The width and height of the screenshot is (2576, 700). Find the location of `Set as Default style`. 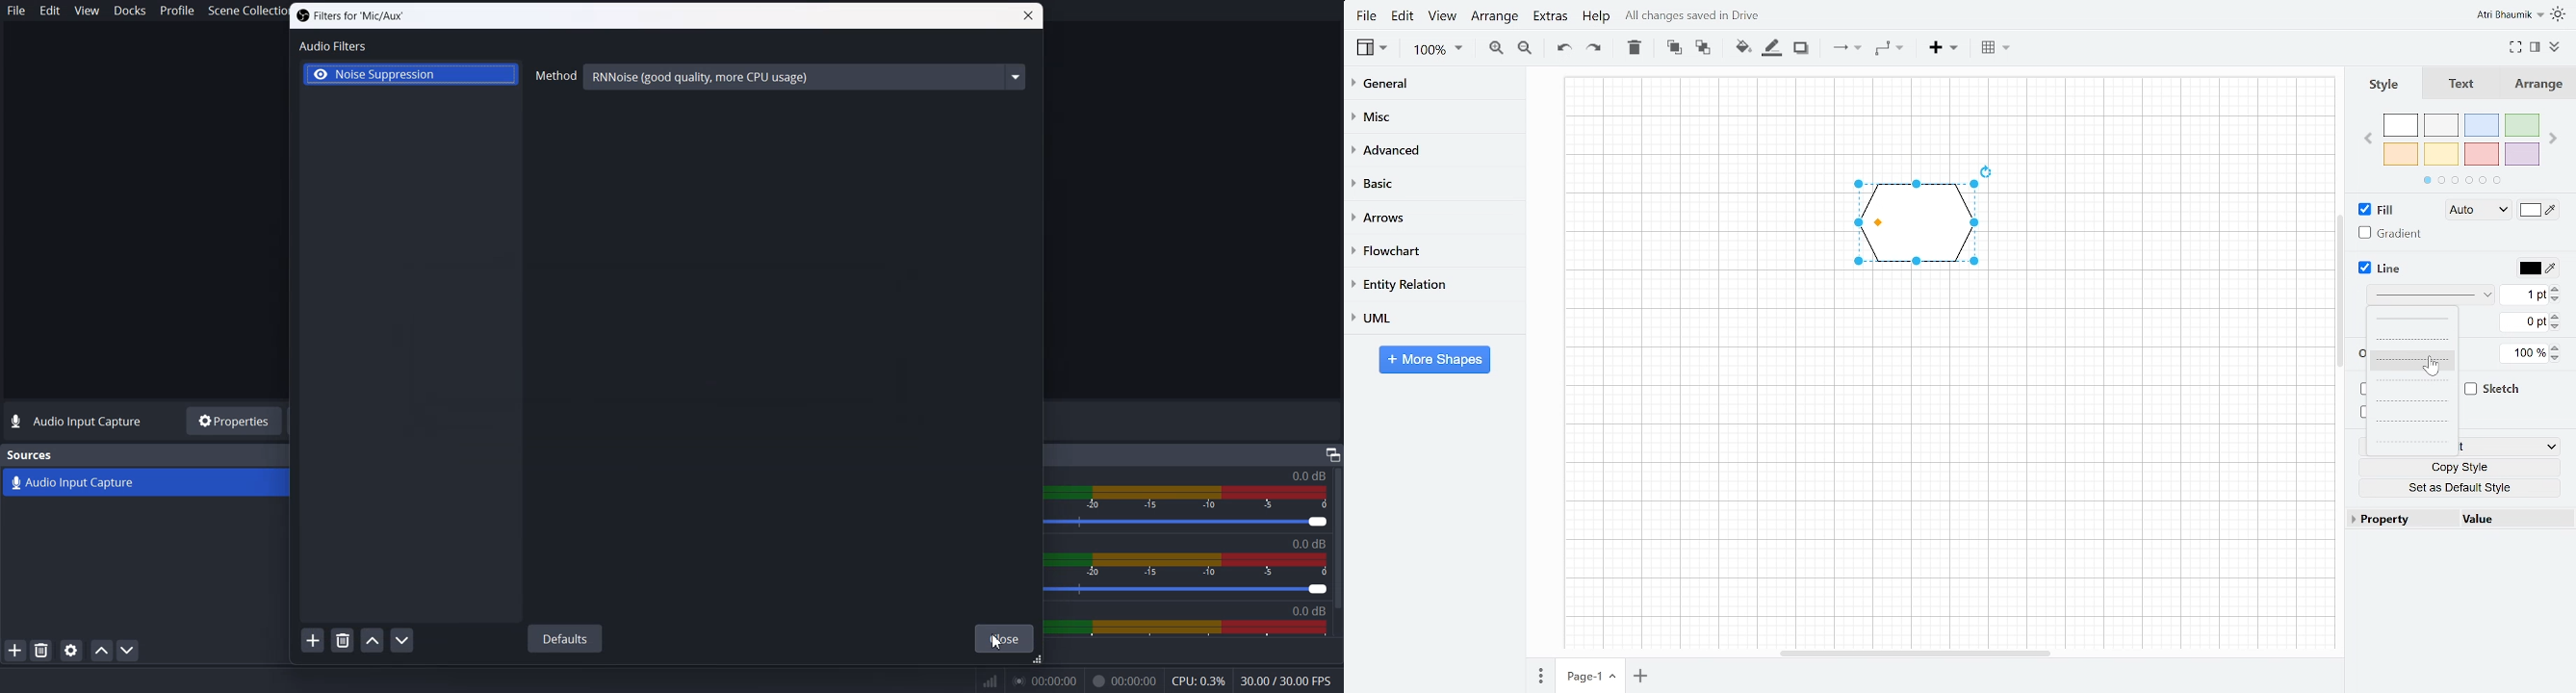

Set as Default style is located at coordinates (2460, 487).